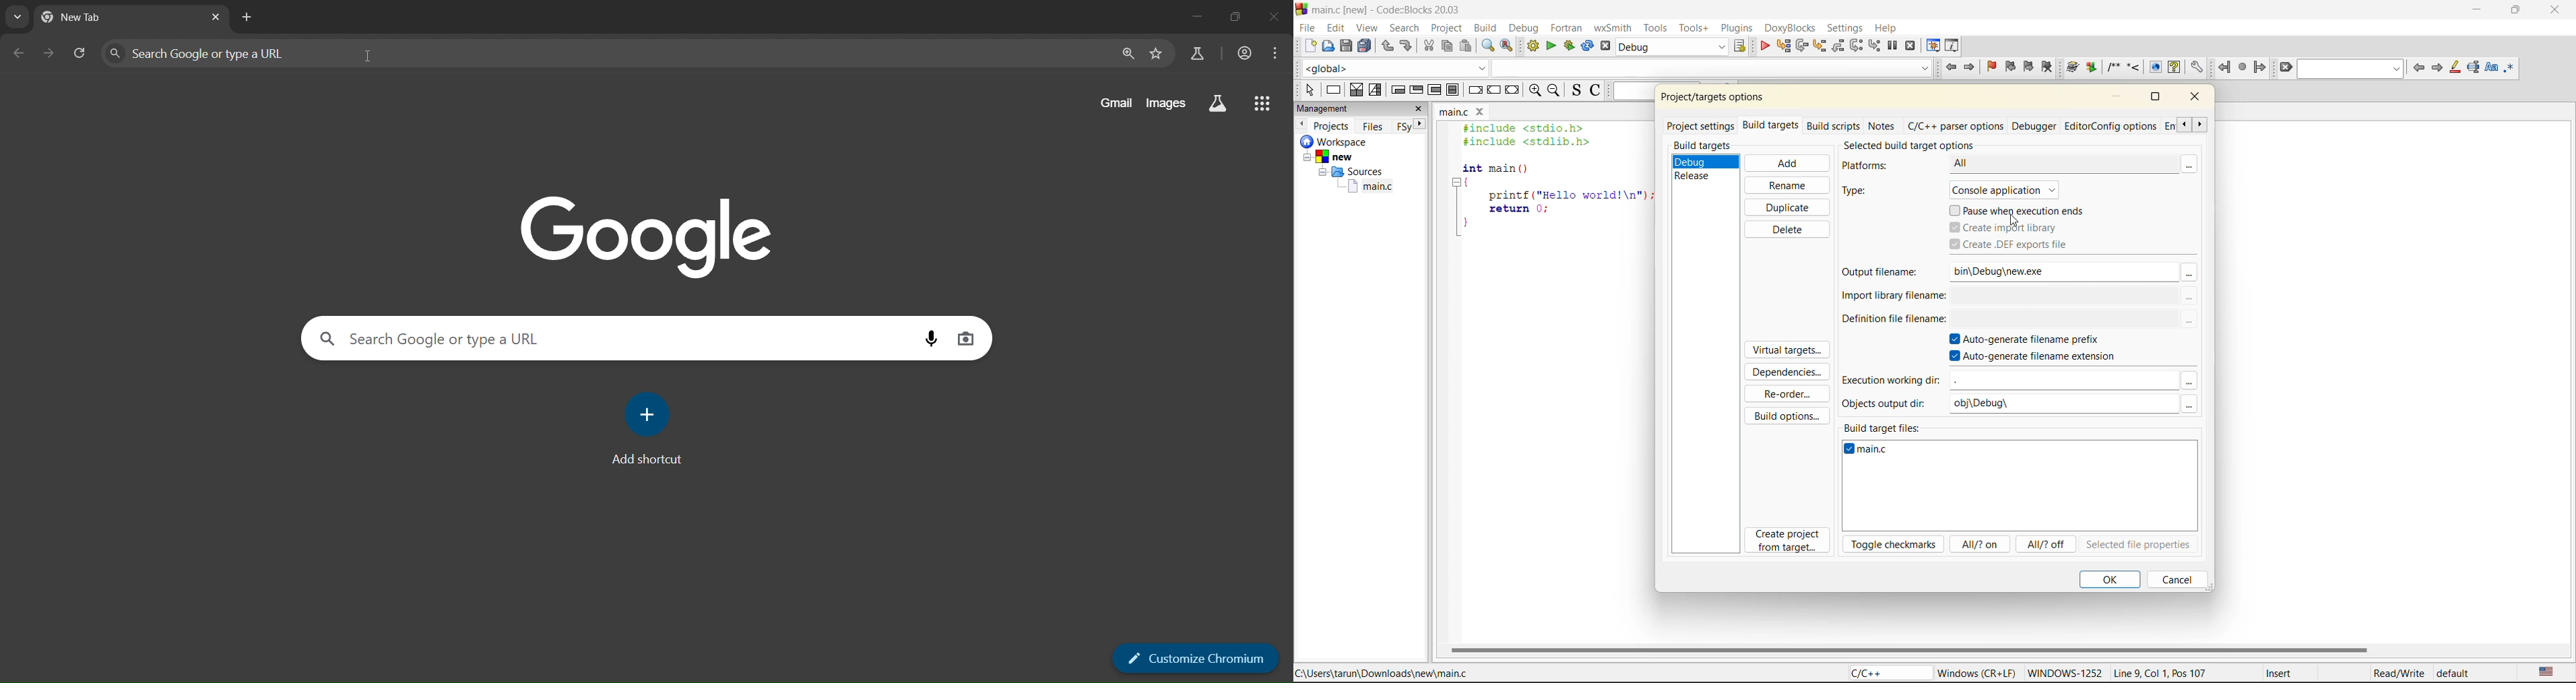  I want to click on <global>, so click(1395, 67).